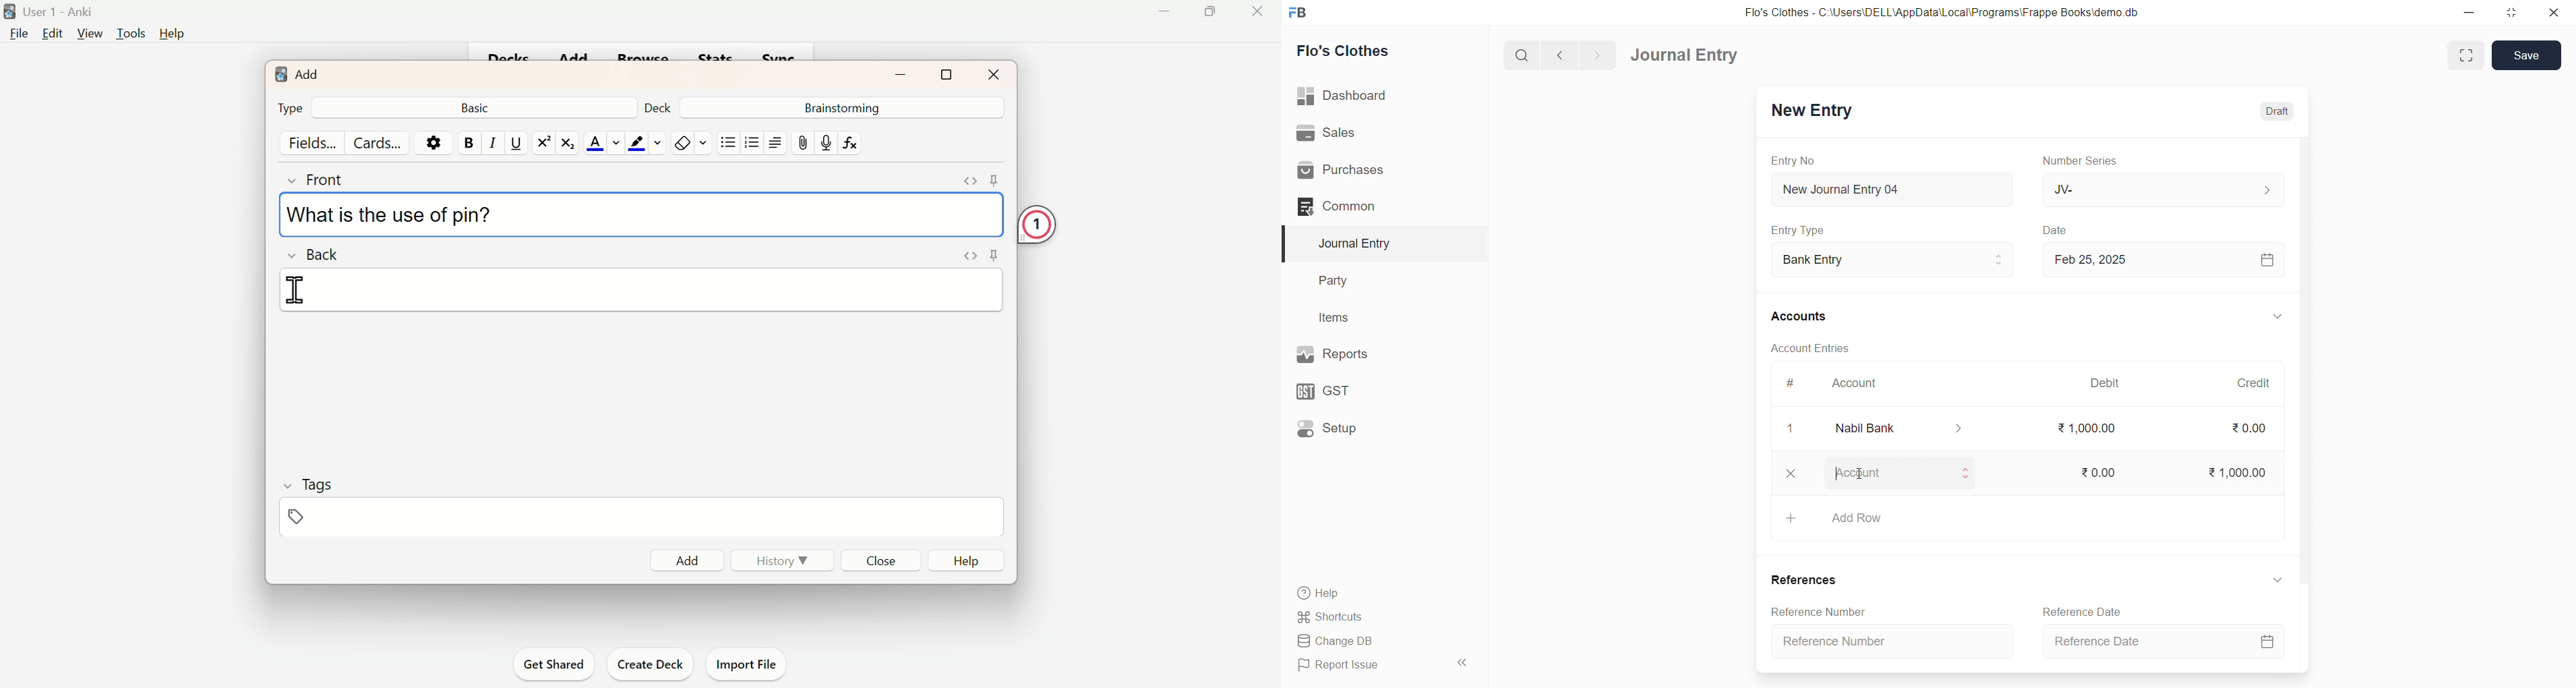 Image resolution: width=2576 pixels, height=700 pixels. Describe the element at coordinates (1798, 230) in the screenshot. I see `Entry Type` at that location.